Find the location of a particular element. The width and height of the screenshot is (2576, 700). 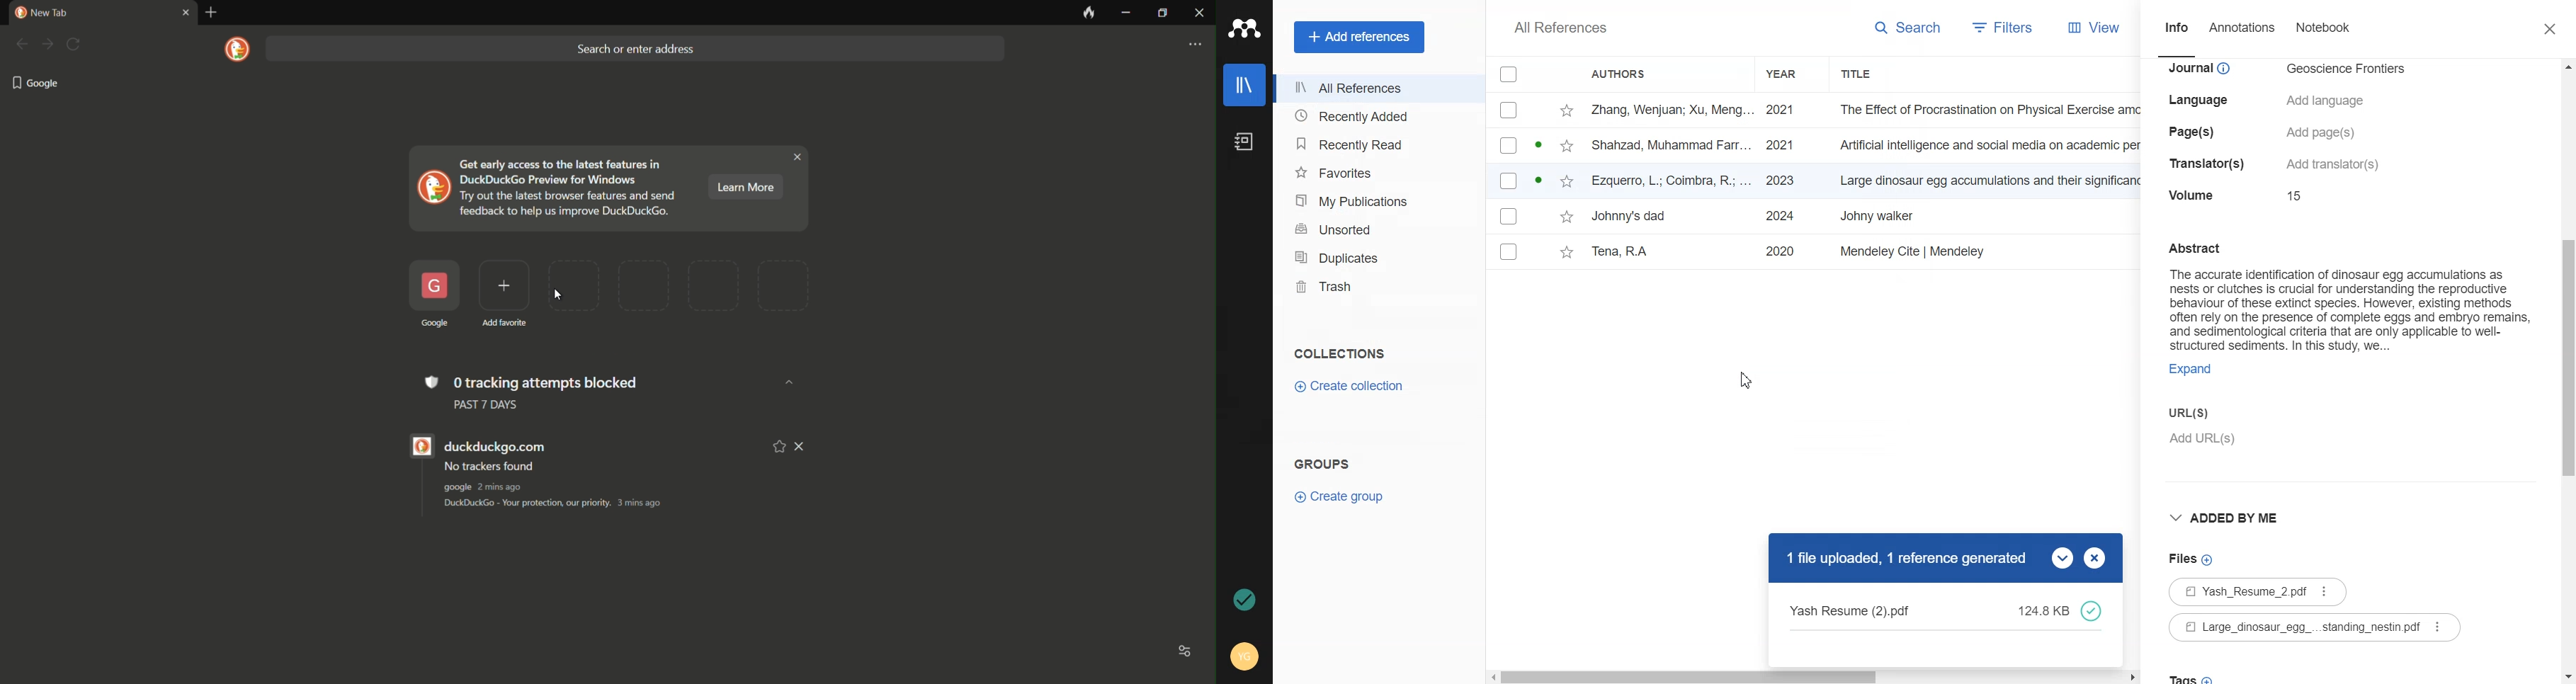

Recently Read is located at coordinates (1377, 143).